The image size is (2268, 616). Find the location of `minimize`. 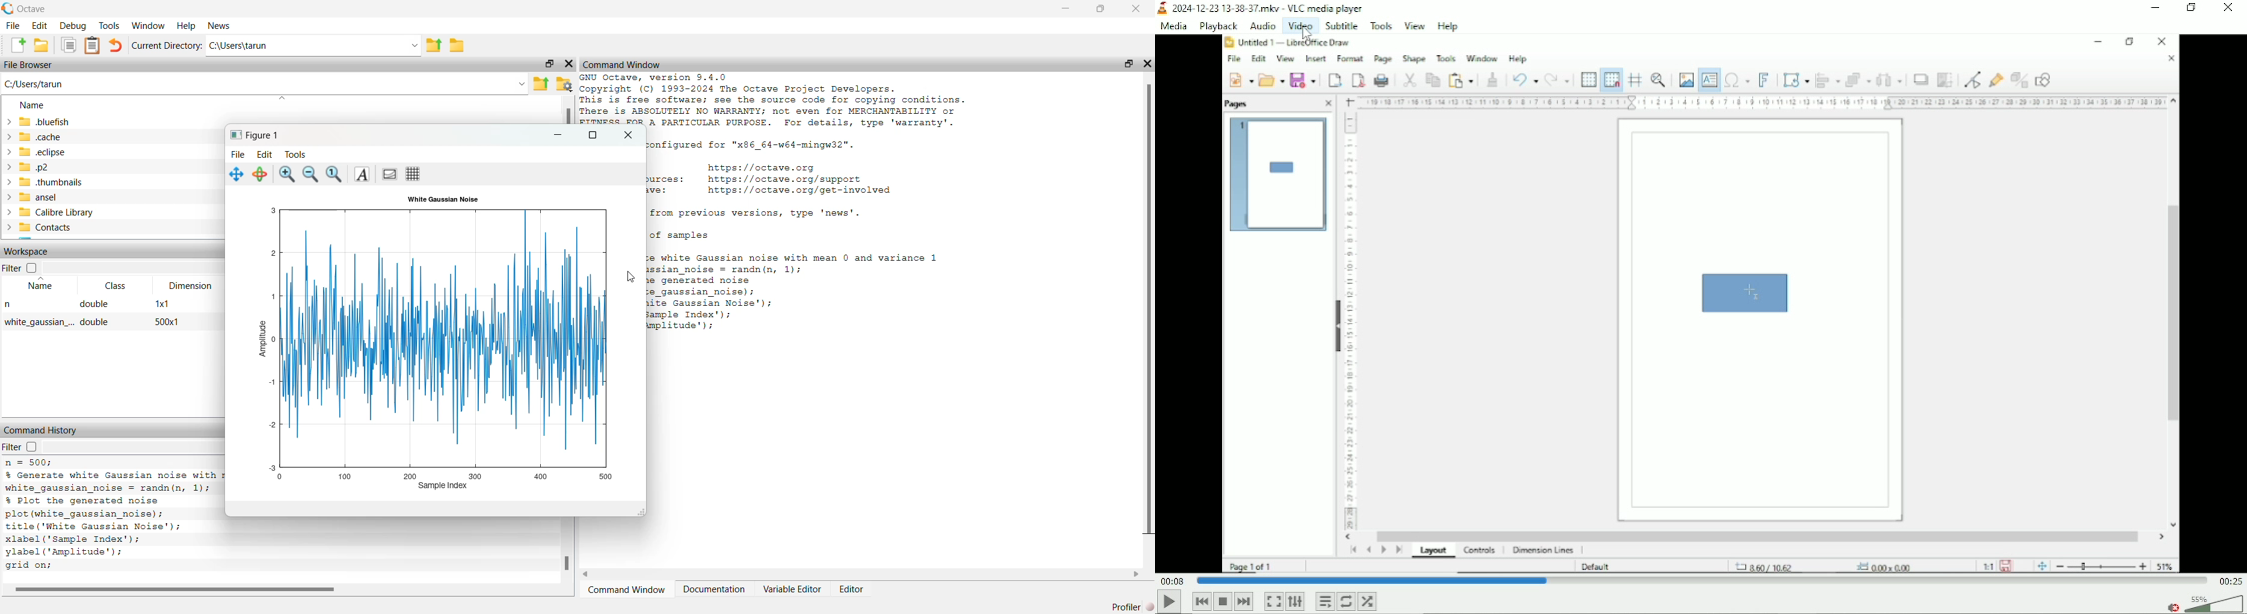

minimize is located at coordinates (557, 136).